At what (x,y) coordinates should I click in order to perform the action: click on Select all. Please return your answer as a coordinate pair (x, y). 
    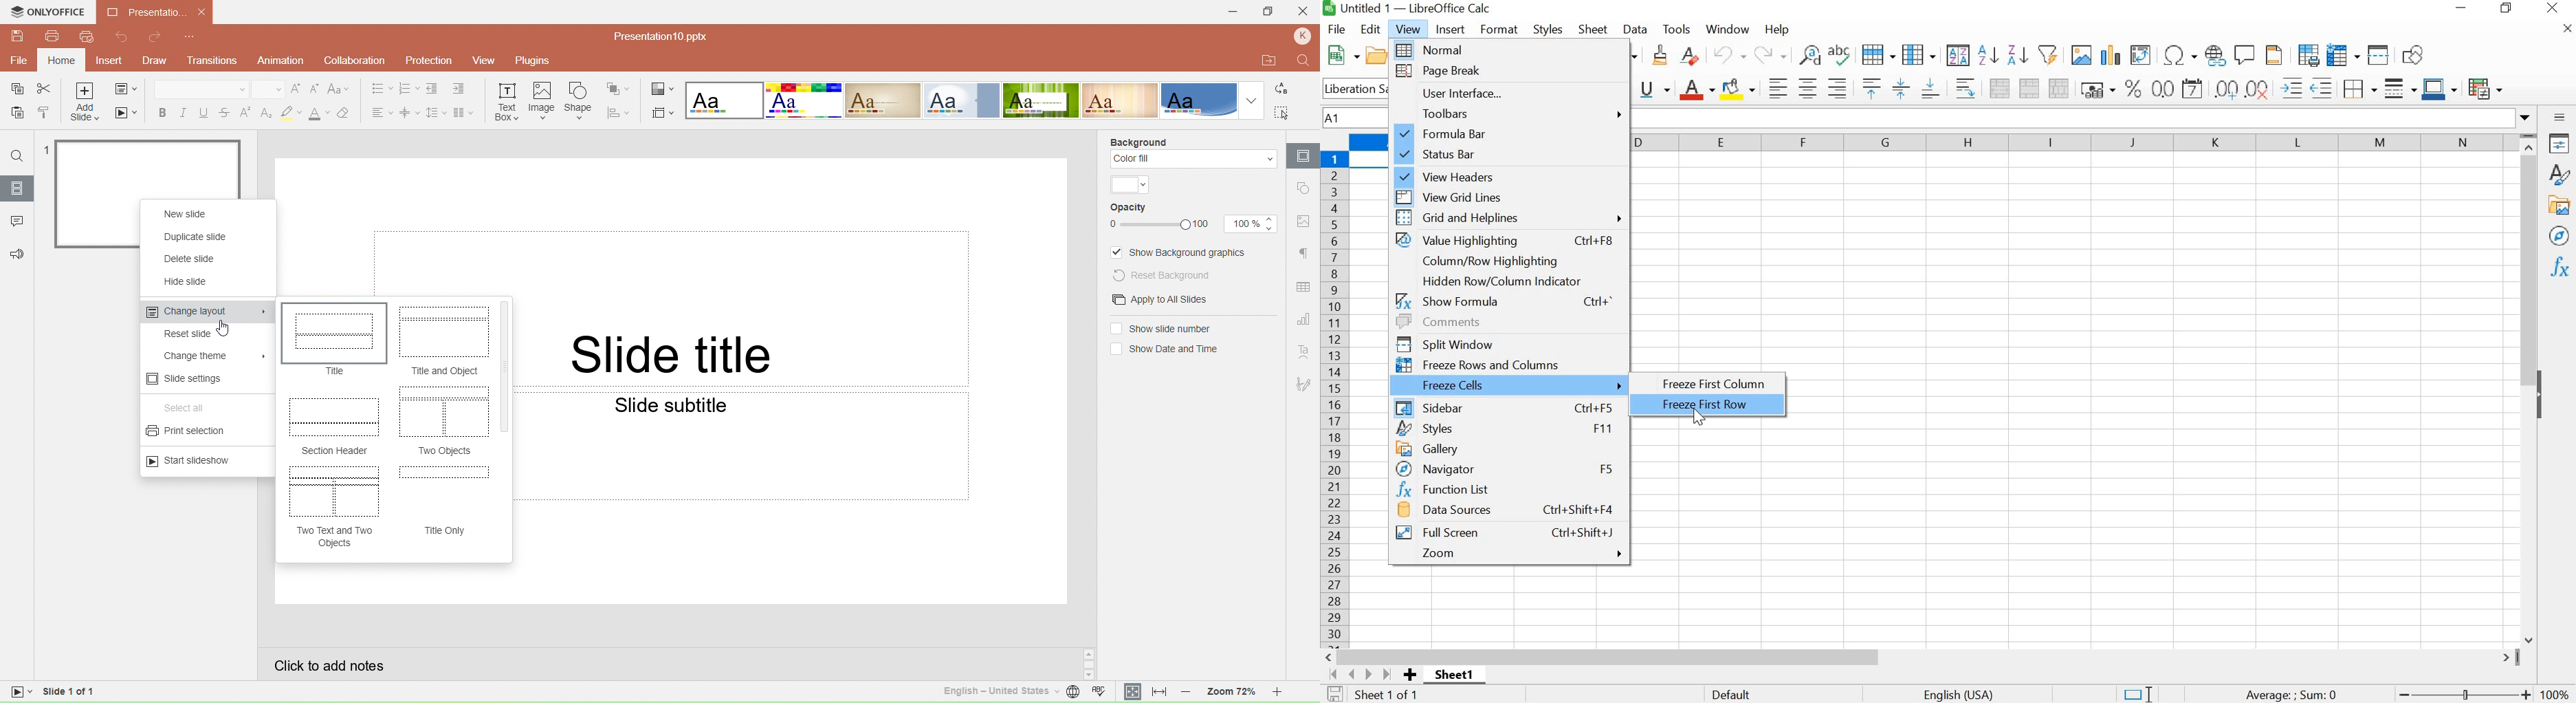
    Looking at the image, I should click on (1284, 112).